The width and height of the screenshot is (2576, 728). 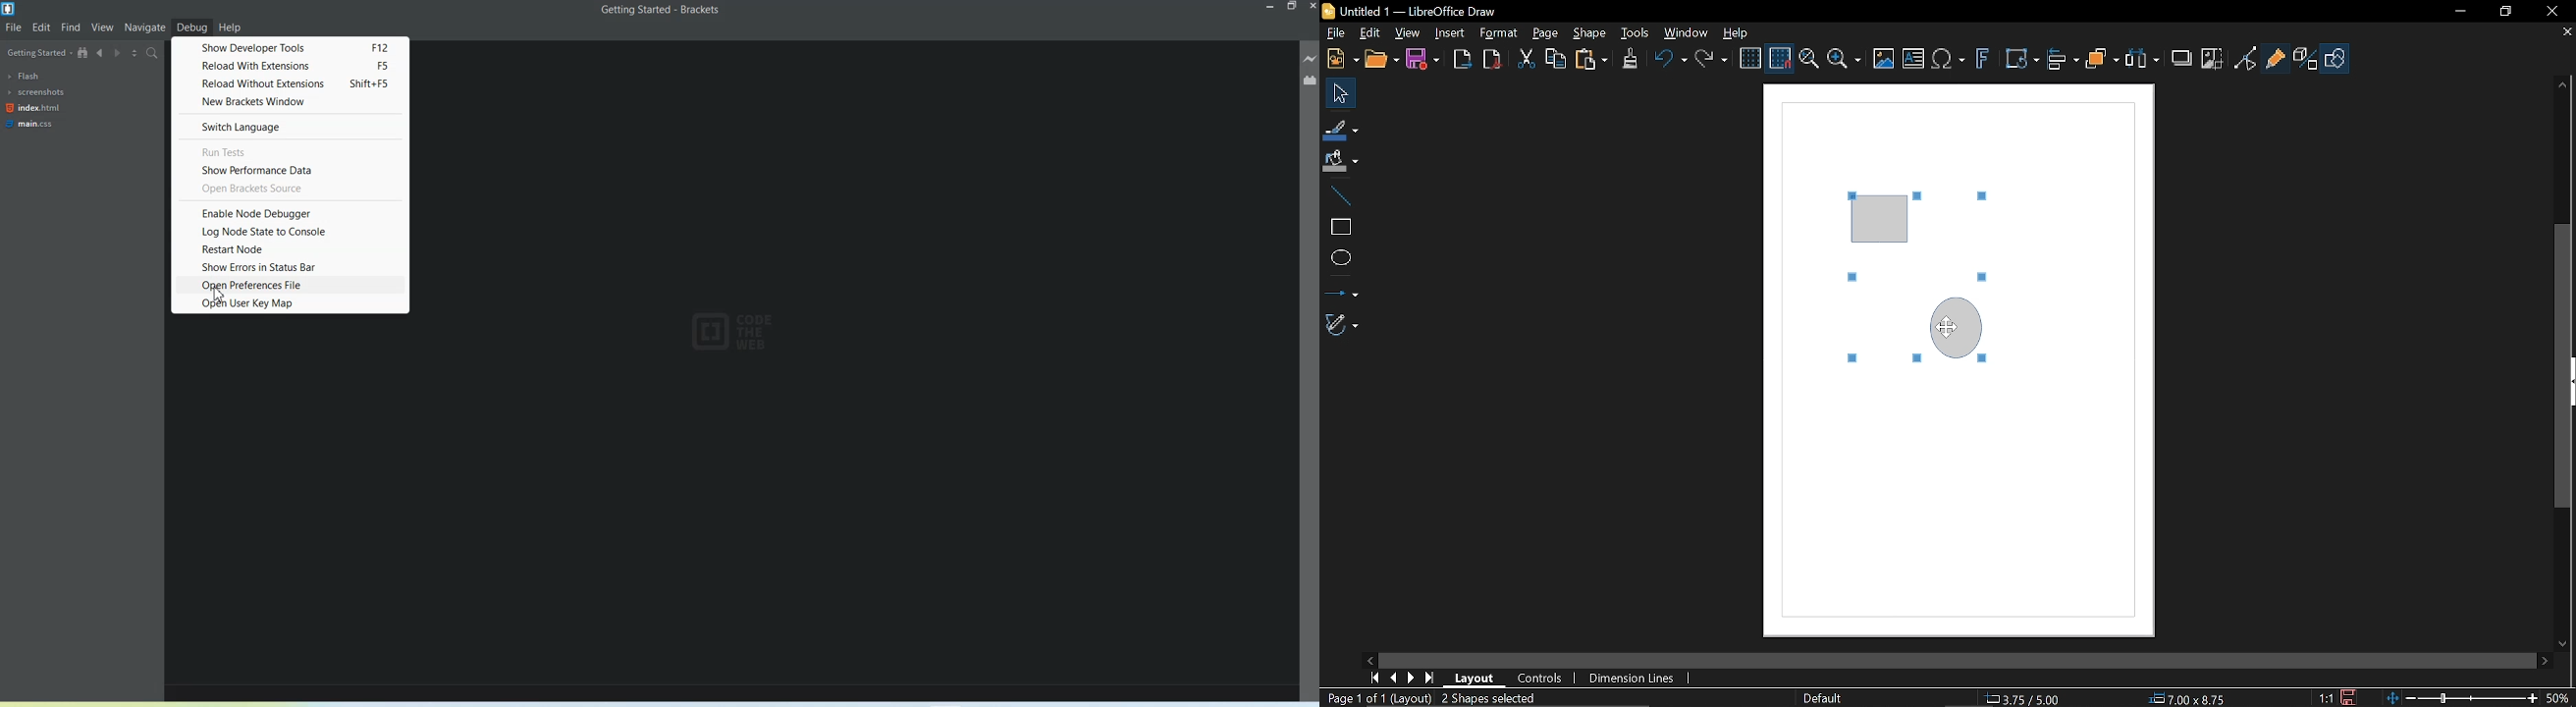 What do you see at coordinates (1373, 678) in the screenshot?
I see `First page` at bounding box center [1373, 678].